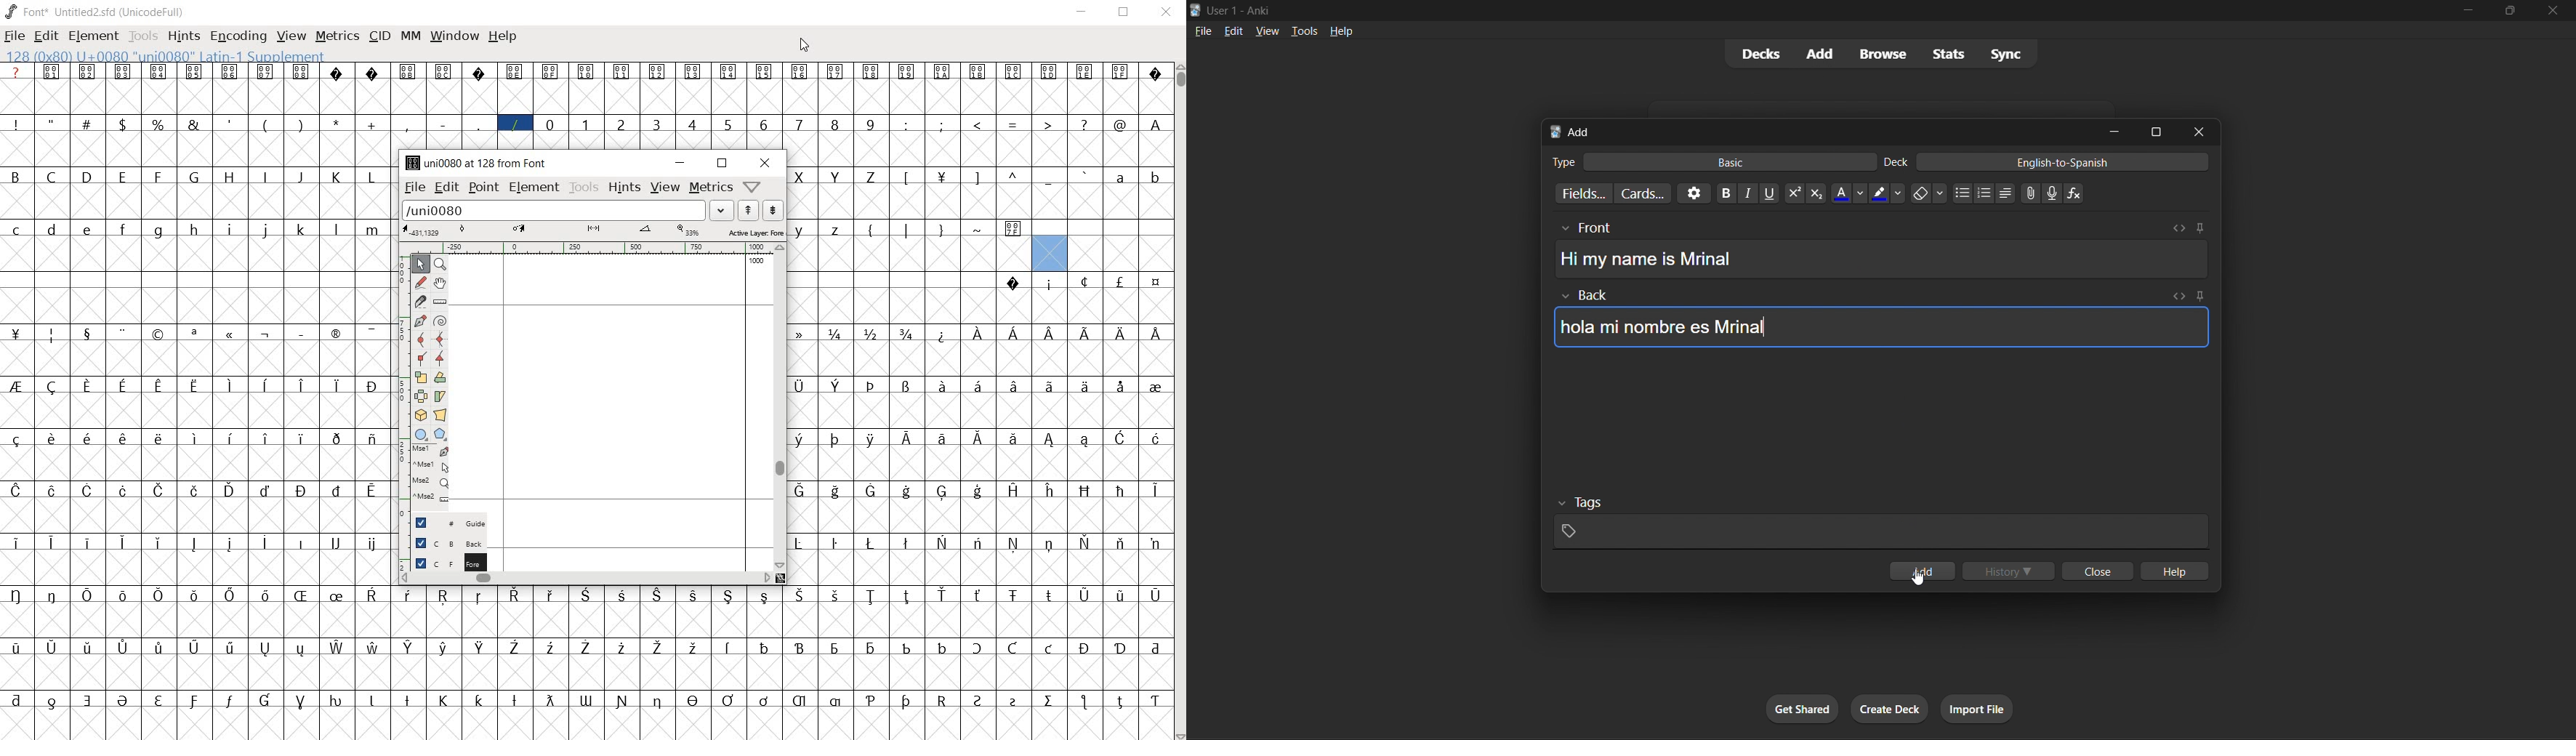  I want to click on glyph, so click(337, 386).